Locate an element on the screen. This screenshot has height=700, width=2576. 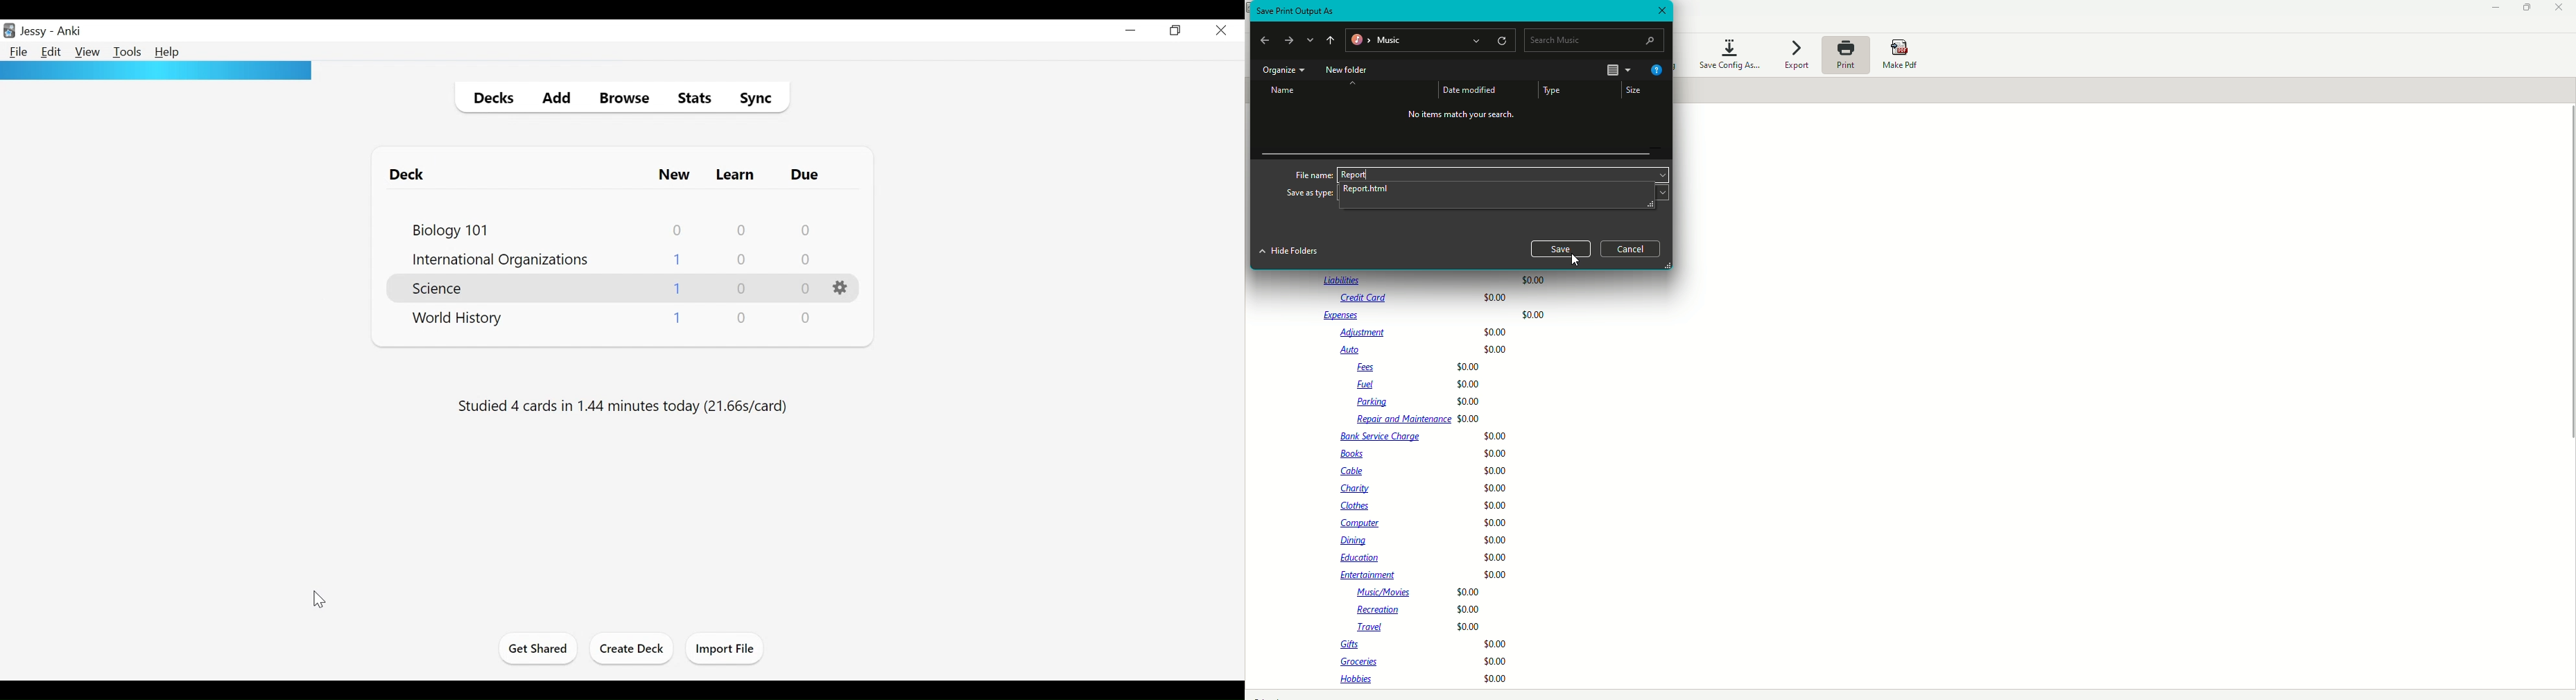
Size is located at coordinates (1632, 89).